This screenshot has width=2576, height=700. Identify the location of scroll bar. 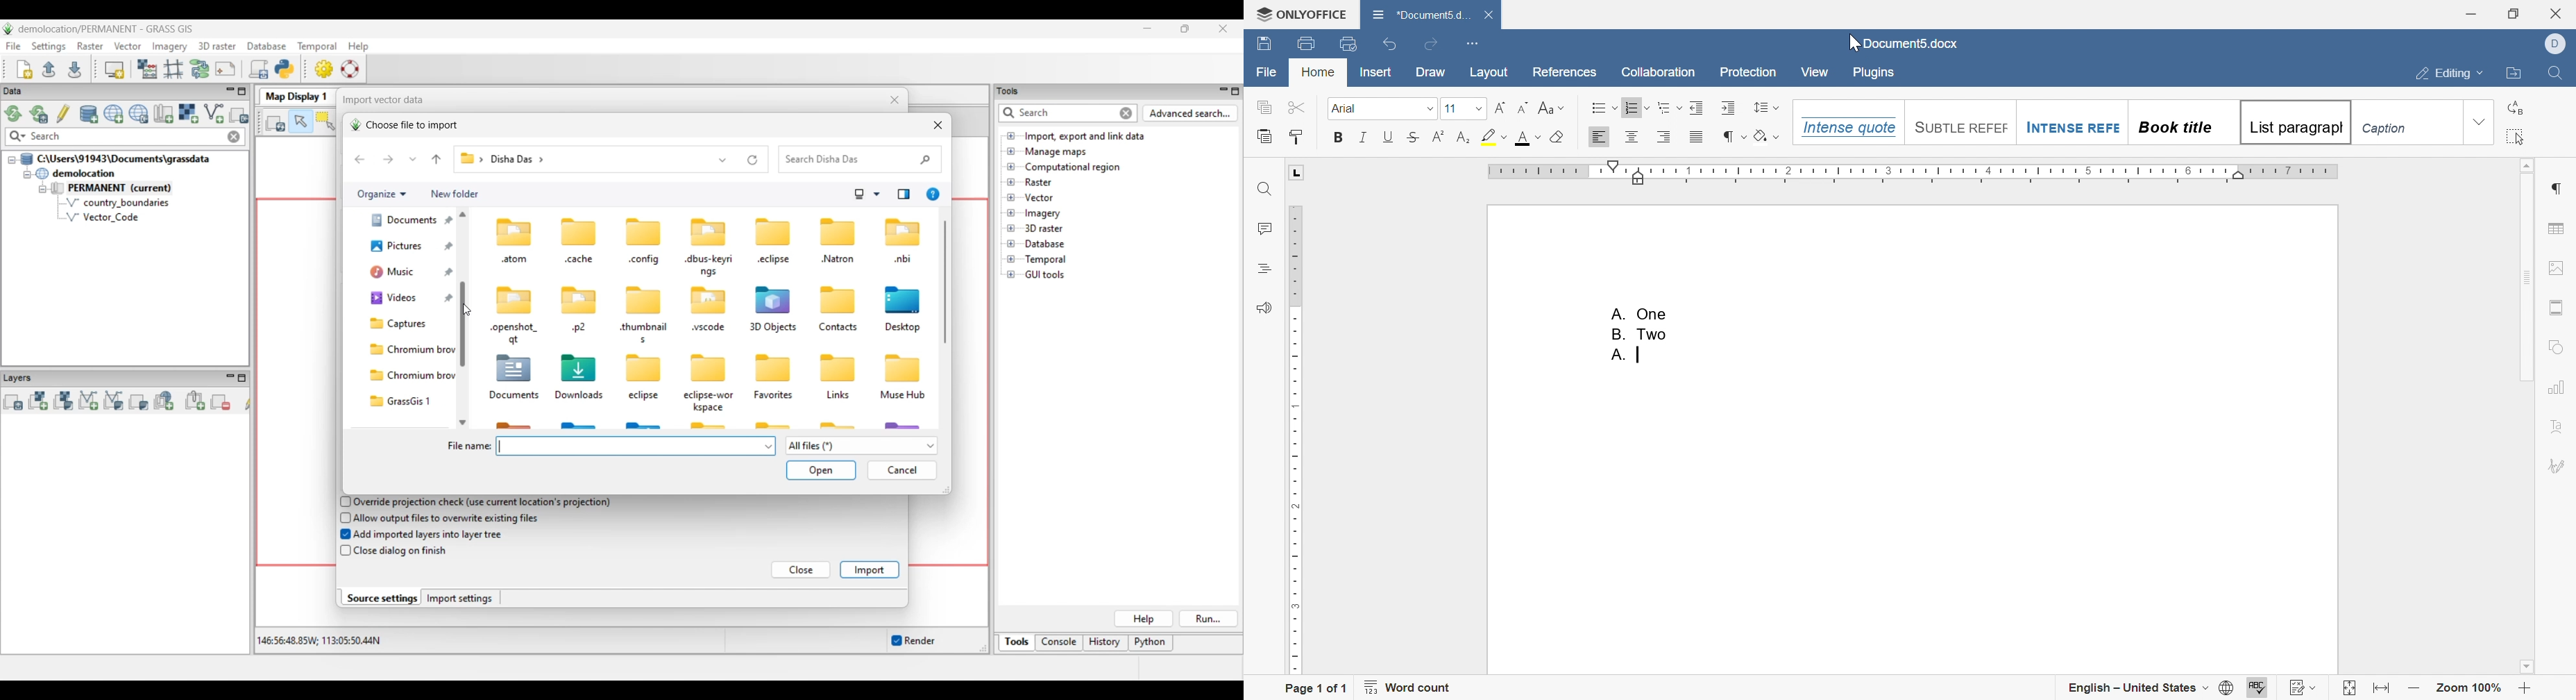
(2525, 271).